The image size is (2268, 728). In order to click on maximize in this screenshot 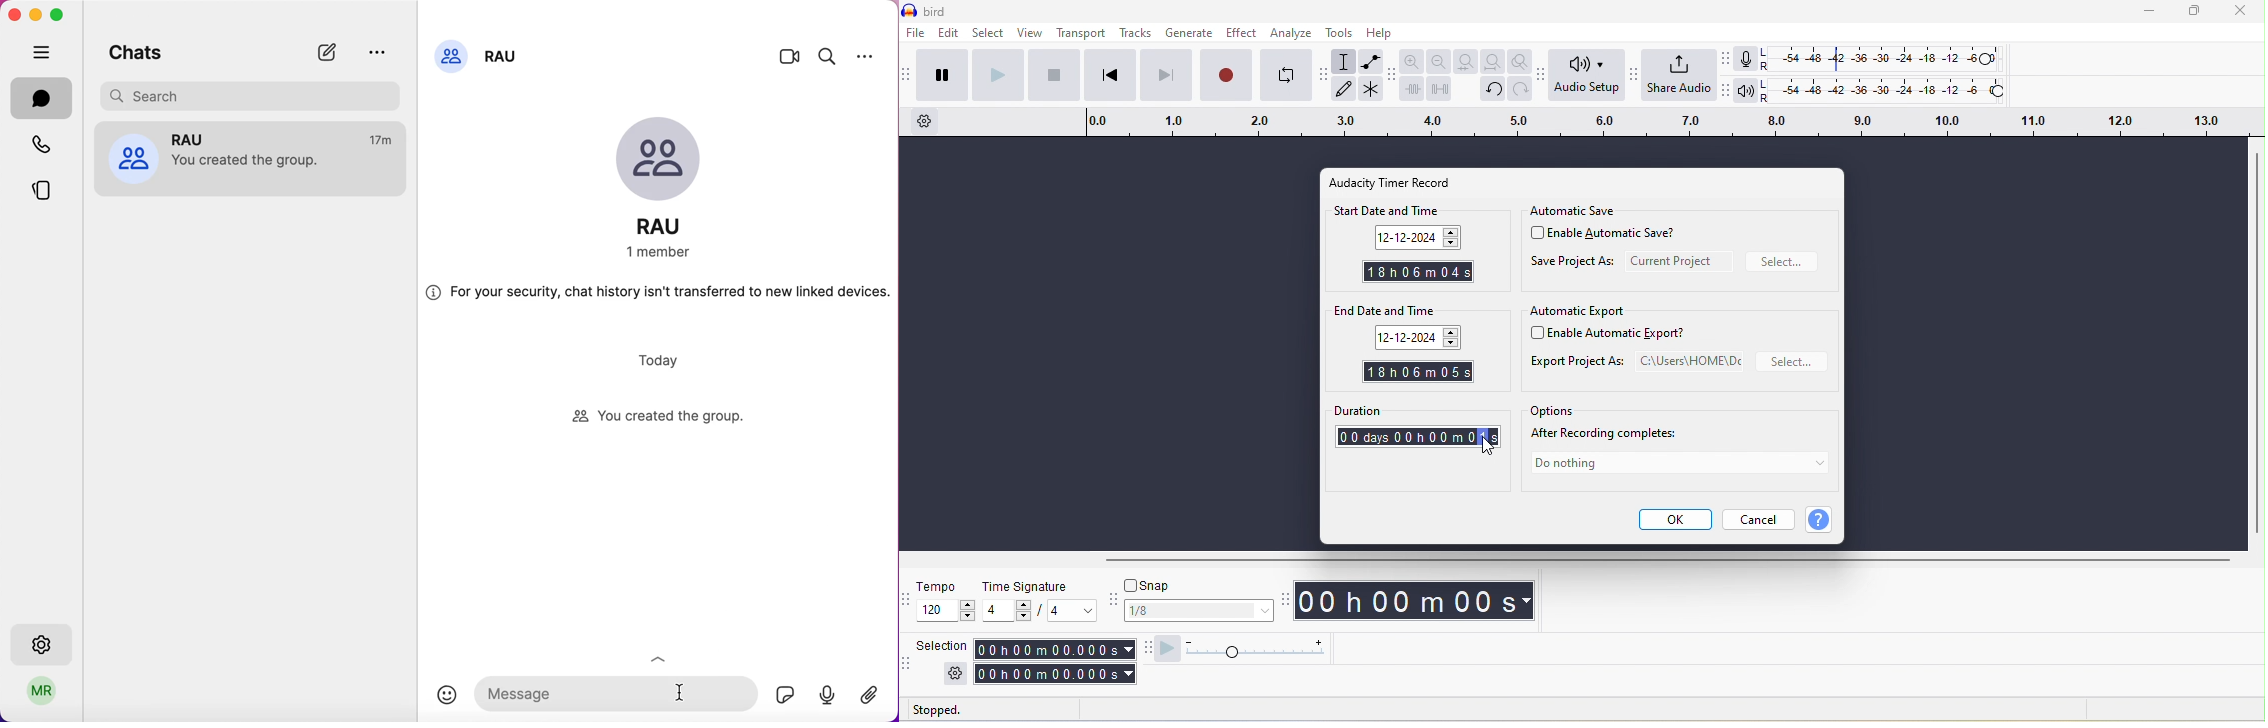, I will do `click(61, 15)`.